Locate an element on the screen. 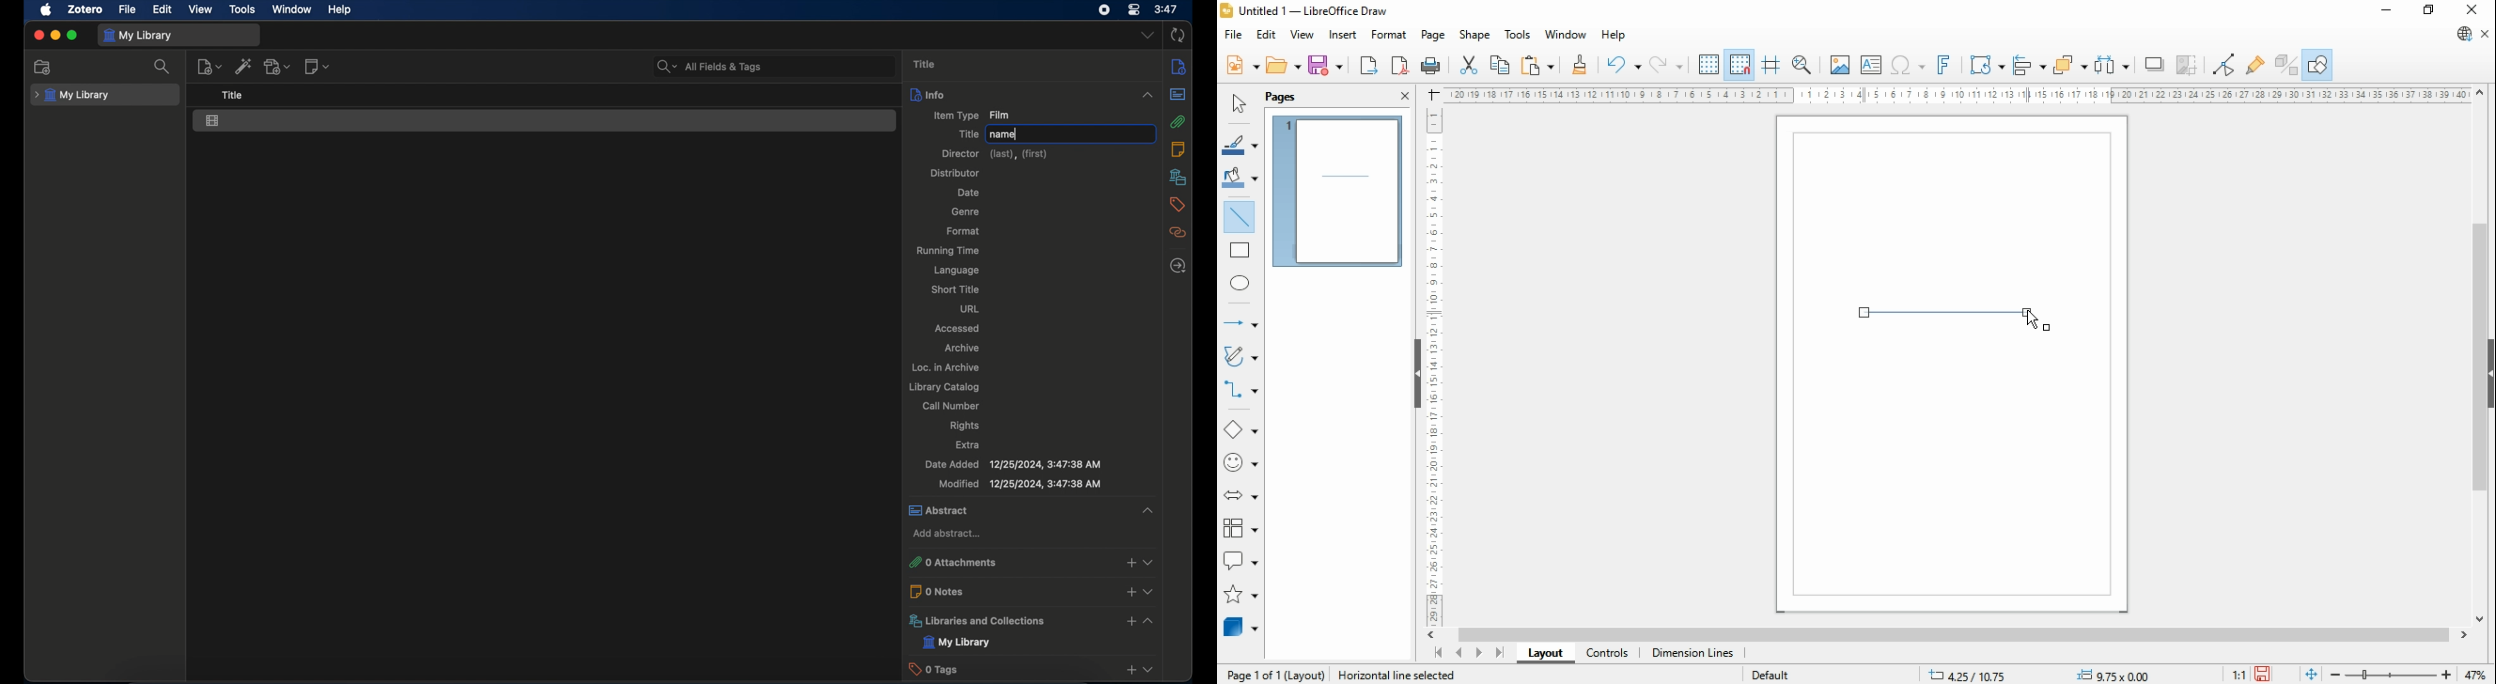 This screenshot has width=2520, height=700. tags is located at coordinates (1178, 205).